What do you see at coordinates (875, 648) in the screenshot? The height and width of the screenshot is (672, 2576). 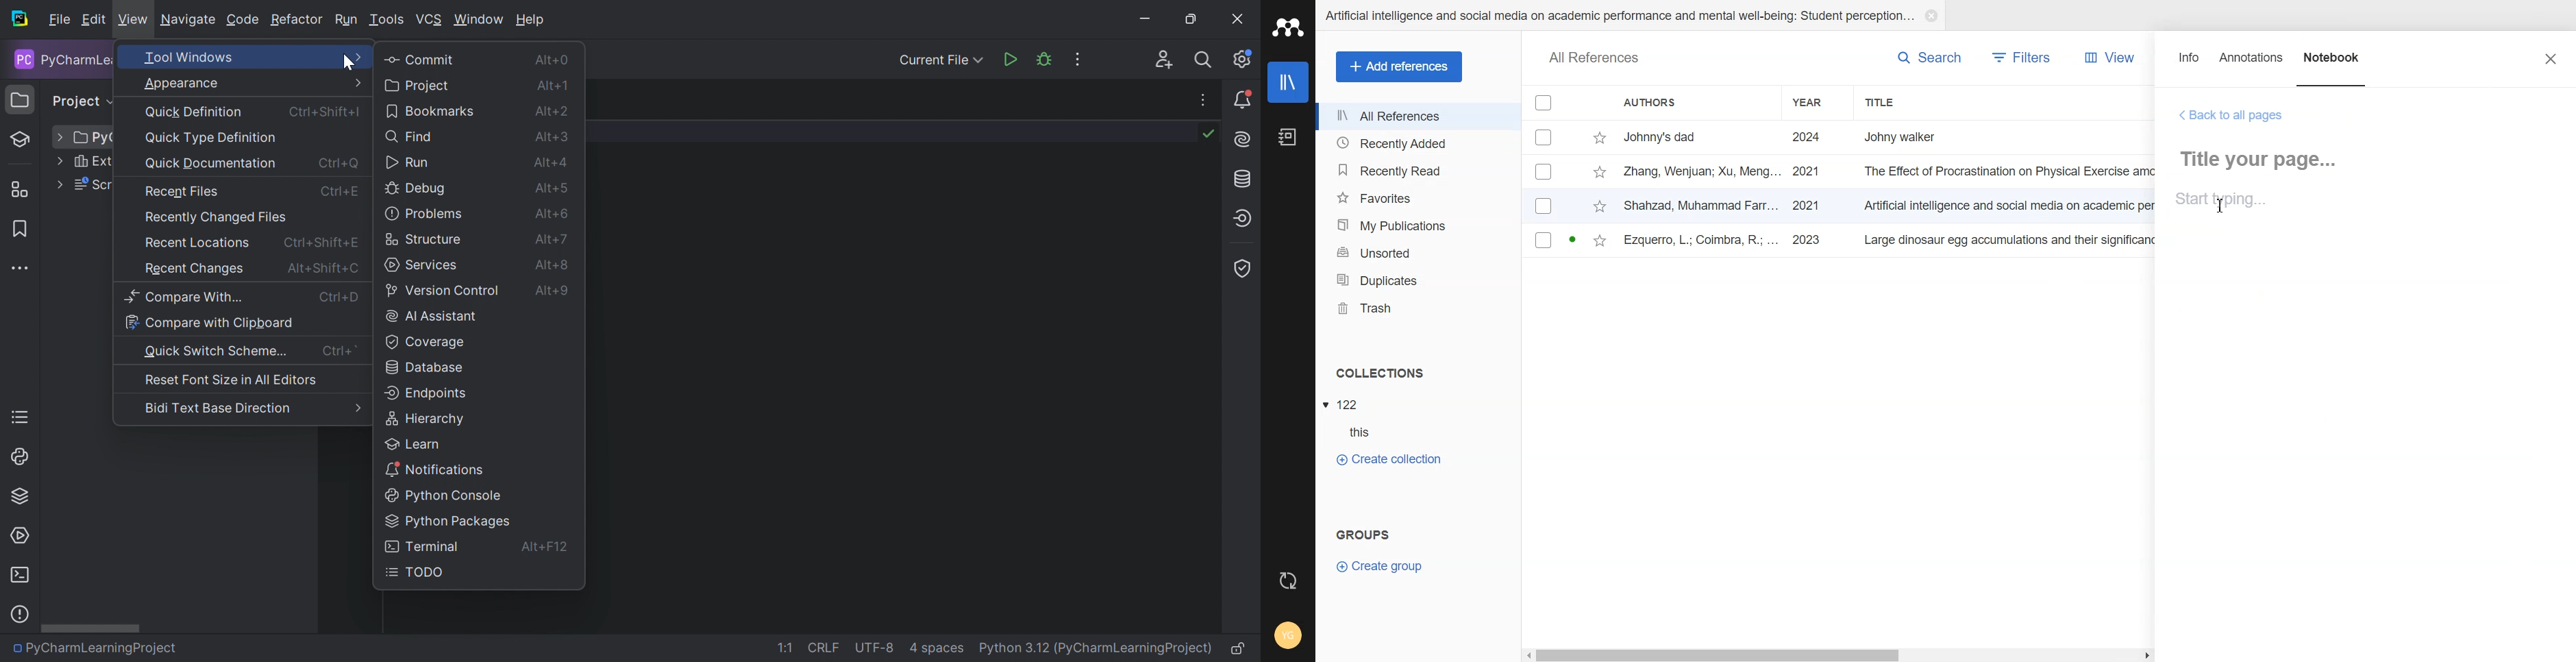 I see `UTF-8` at bounding box center [875, 648].